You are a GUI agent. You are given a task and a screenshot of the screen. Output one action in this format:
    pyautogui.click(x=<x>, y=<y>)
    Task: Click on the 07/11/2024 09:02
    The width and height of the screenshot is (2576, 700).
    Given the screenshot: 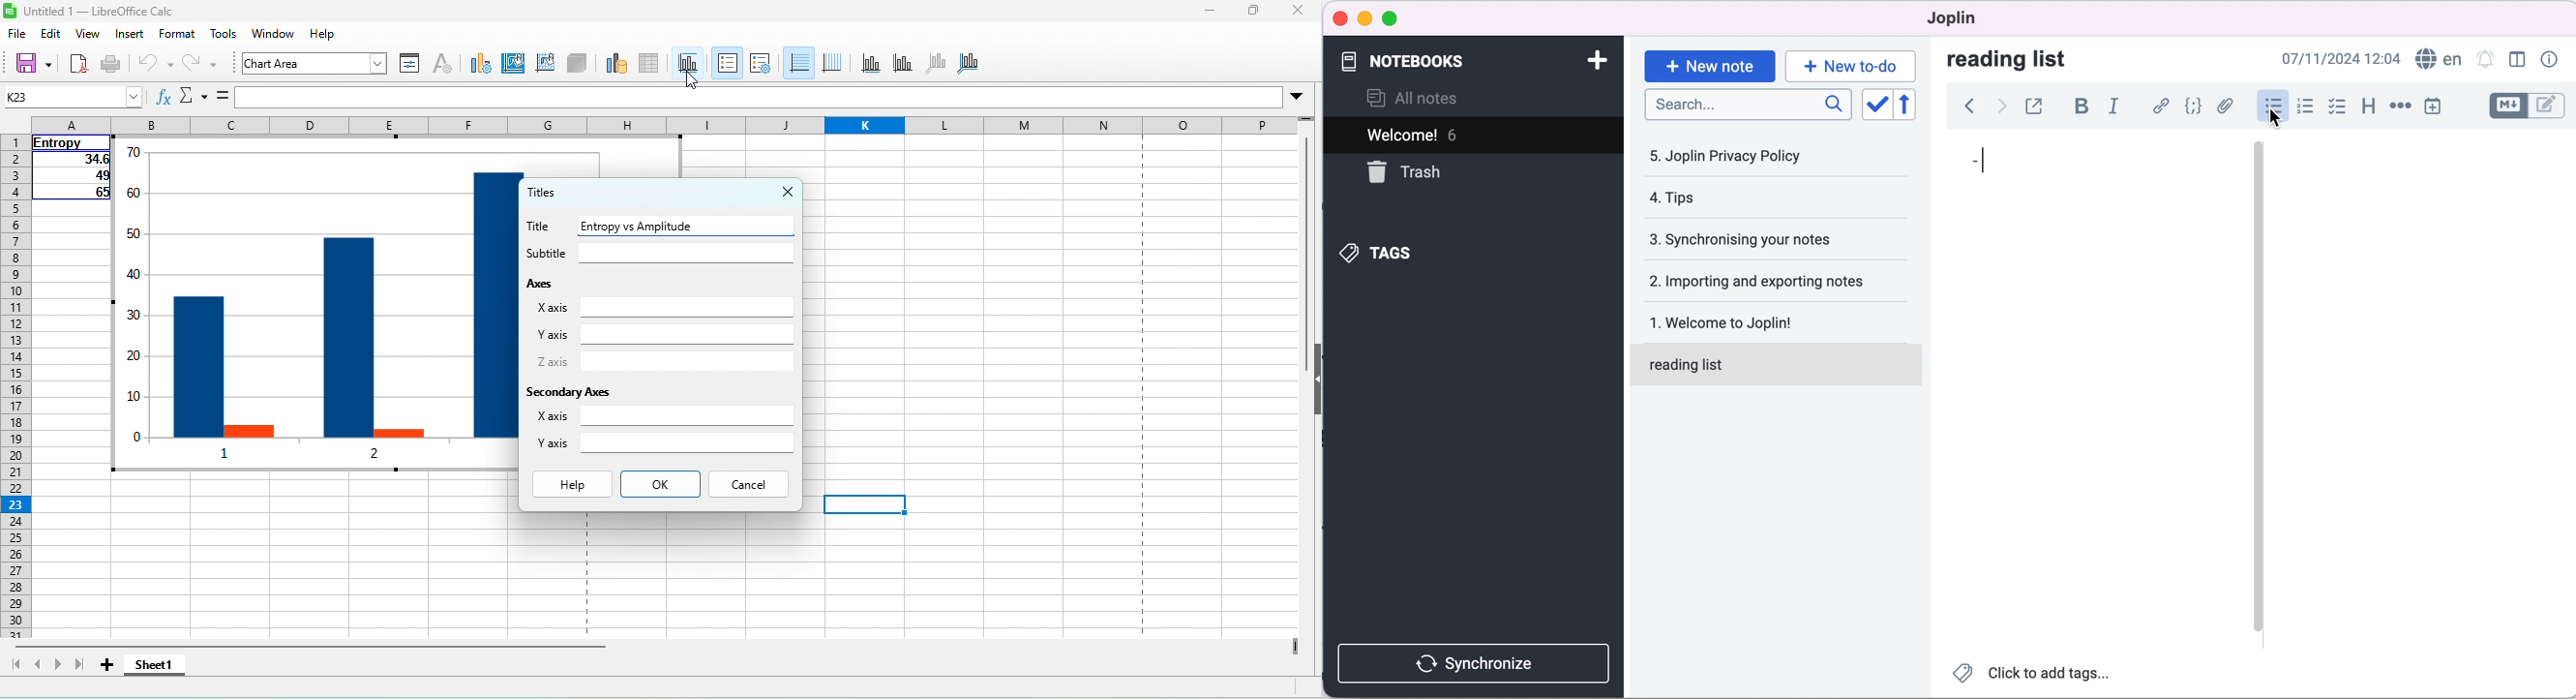 What is the action you would take?
    pyautogui.click(x=2337, y=58)
    